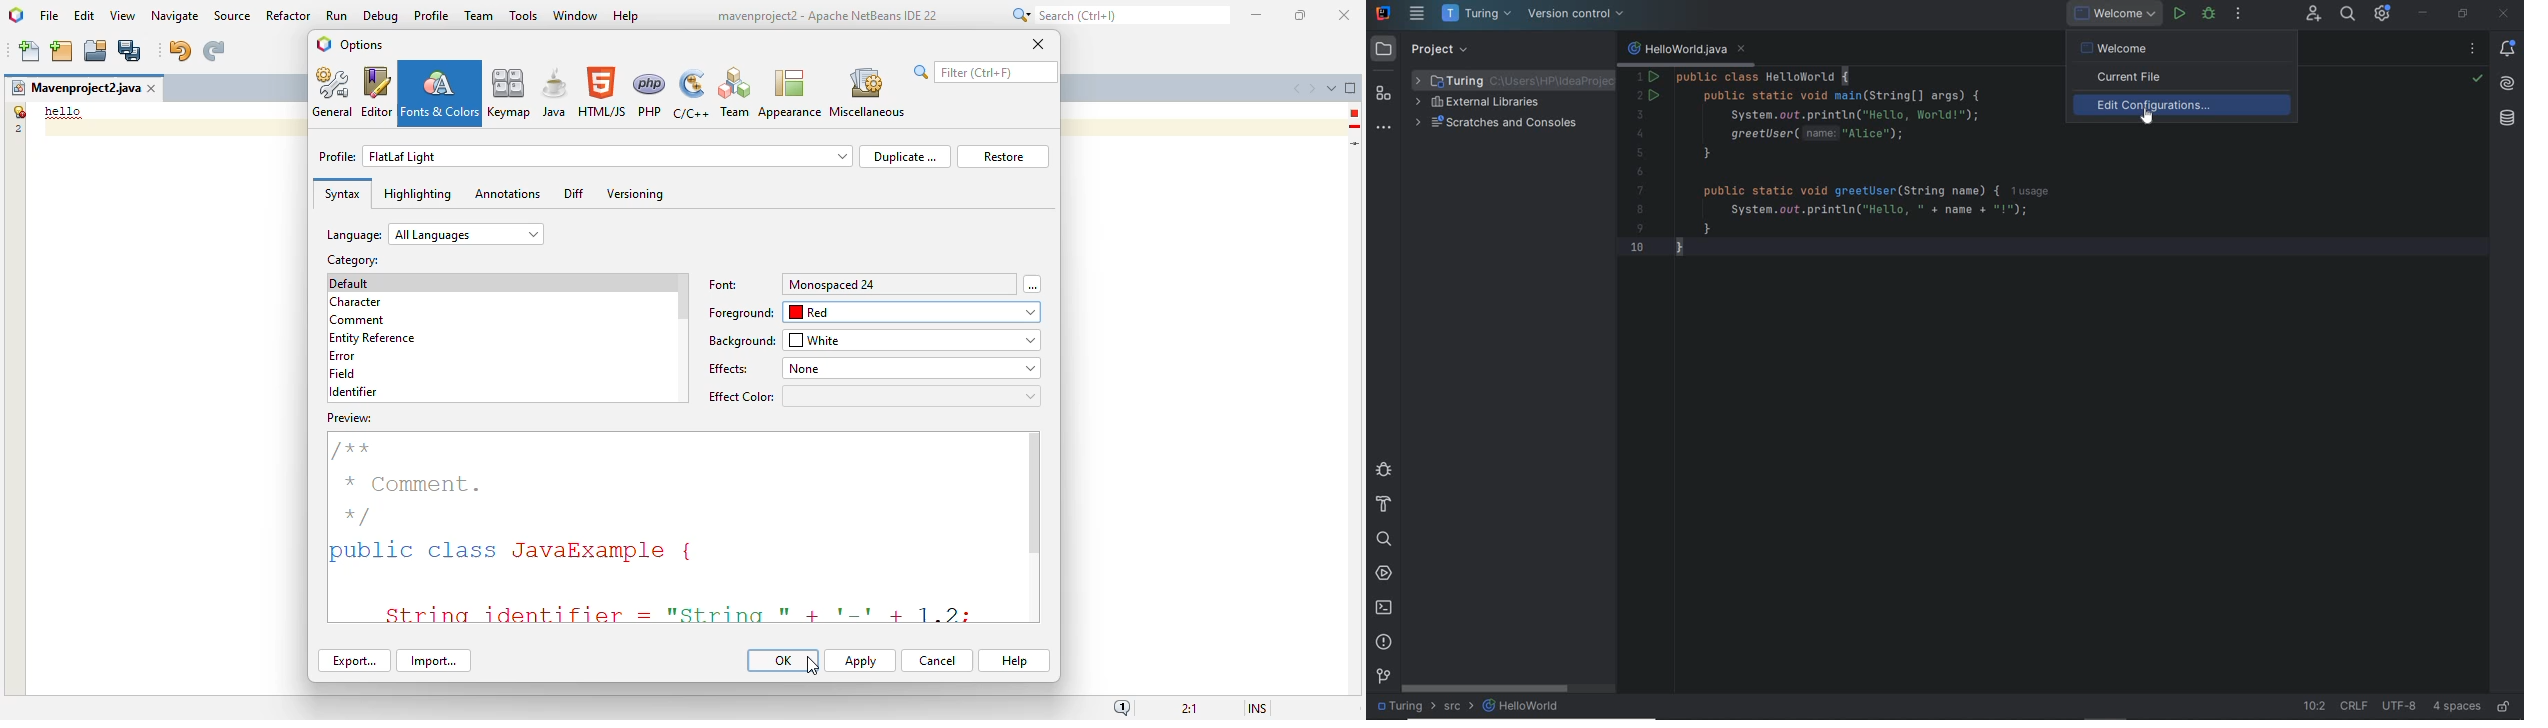 The height and width of the screenshot is (728, 2548). What do you see at coordinates (2179, 13) in the screenshot?
I see `run` at bounding box center [2179, 13].